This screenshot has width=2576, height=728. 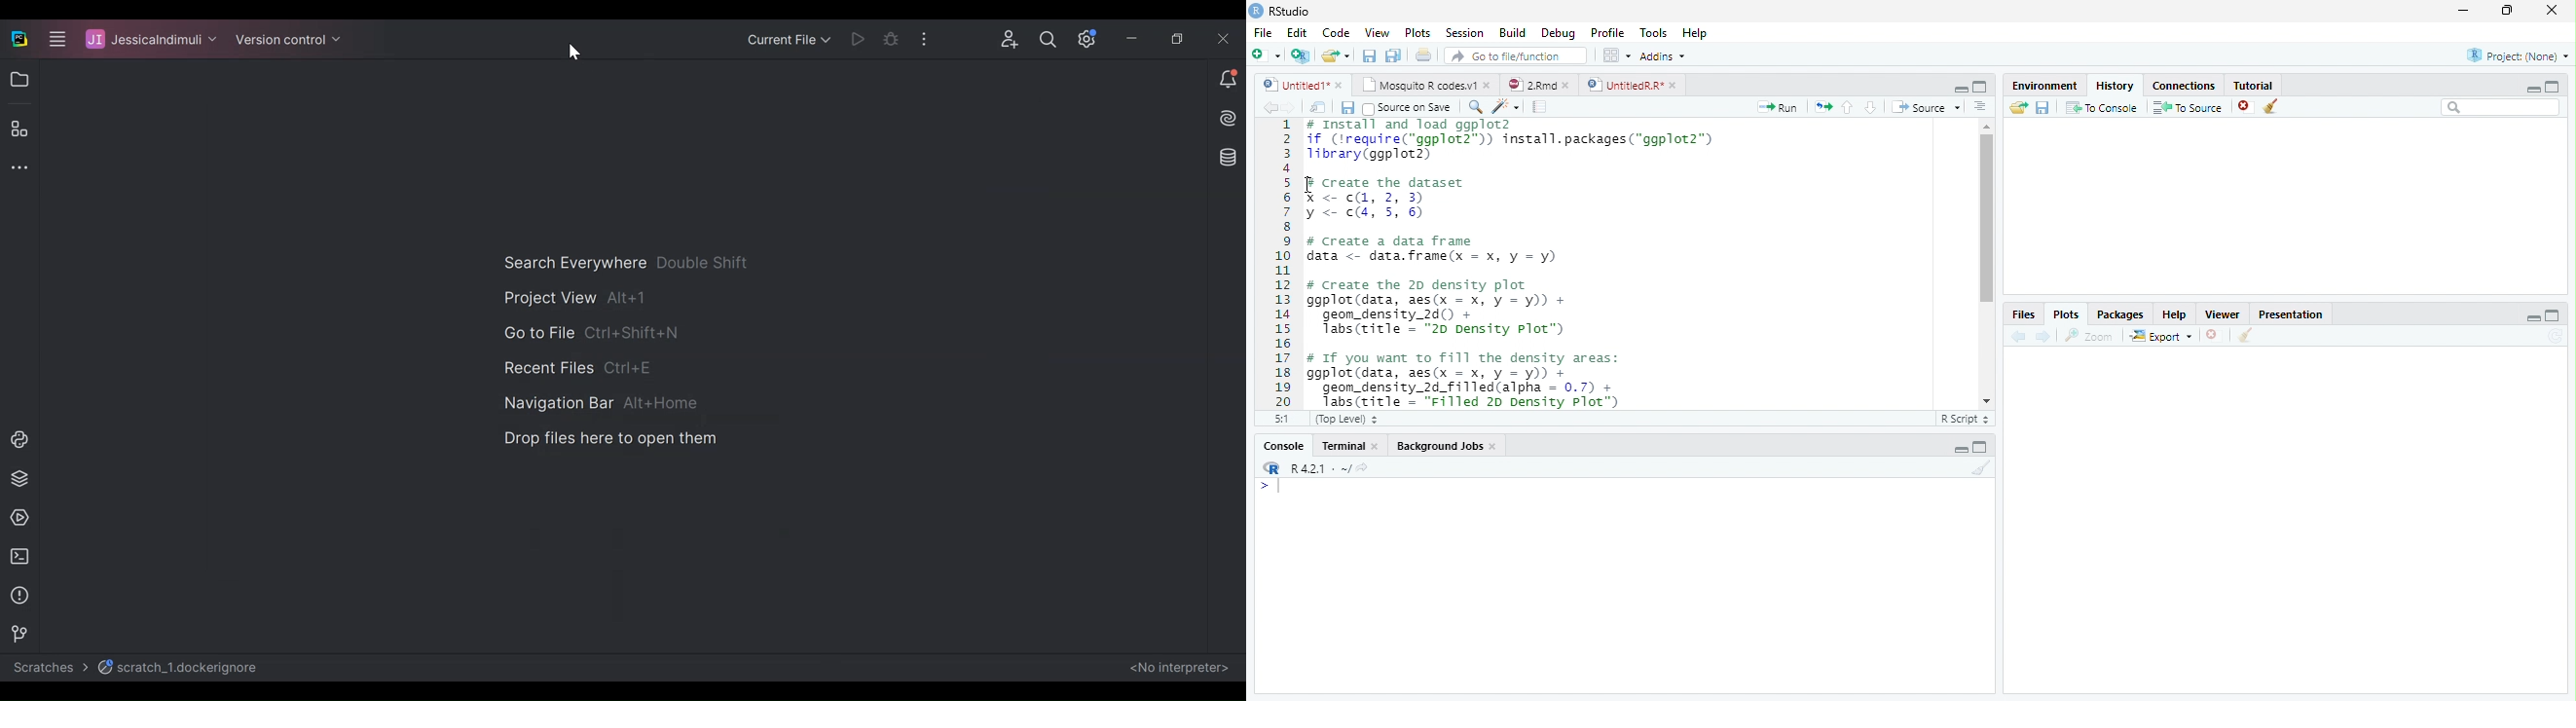 What do you see at coordinates (1279, 12) in the screenshot?
I see `' RStudio` at bounding box center [1279, 12].